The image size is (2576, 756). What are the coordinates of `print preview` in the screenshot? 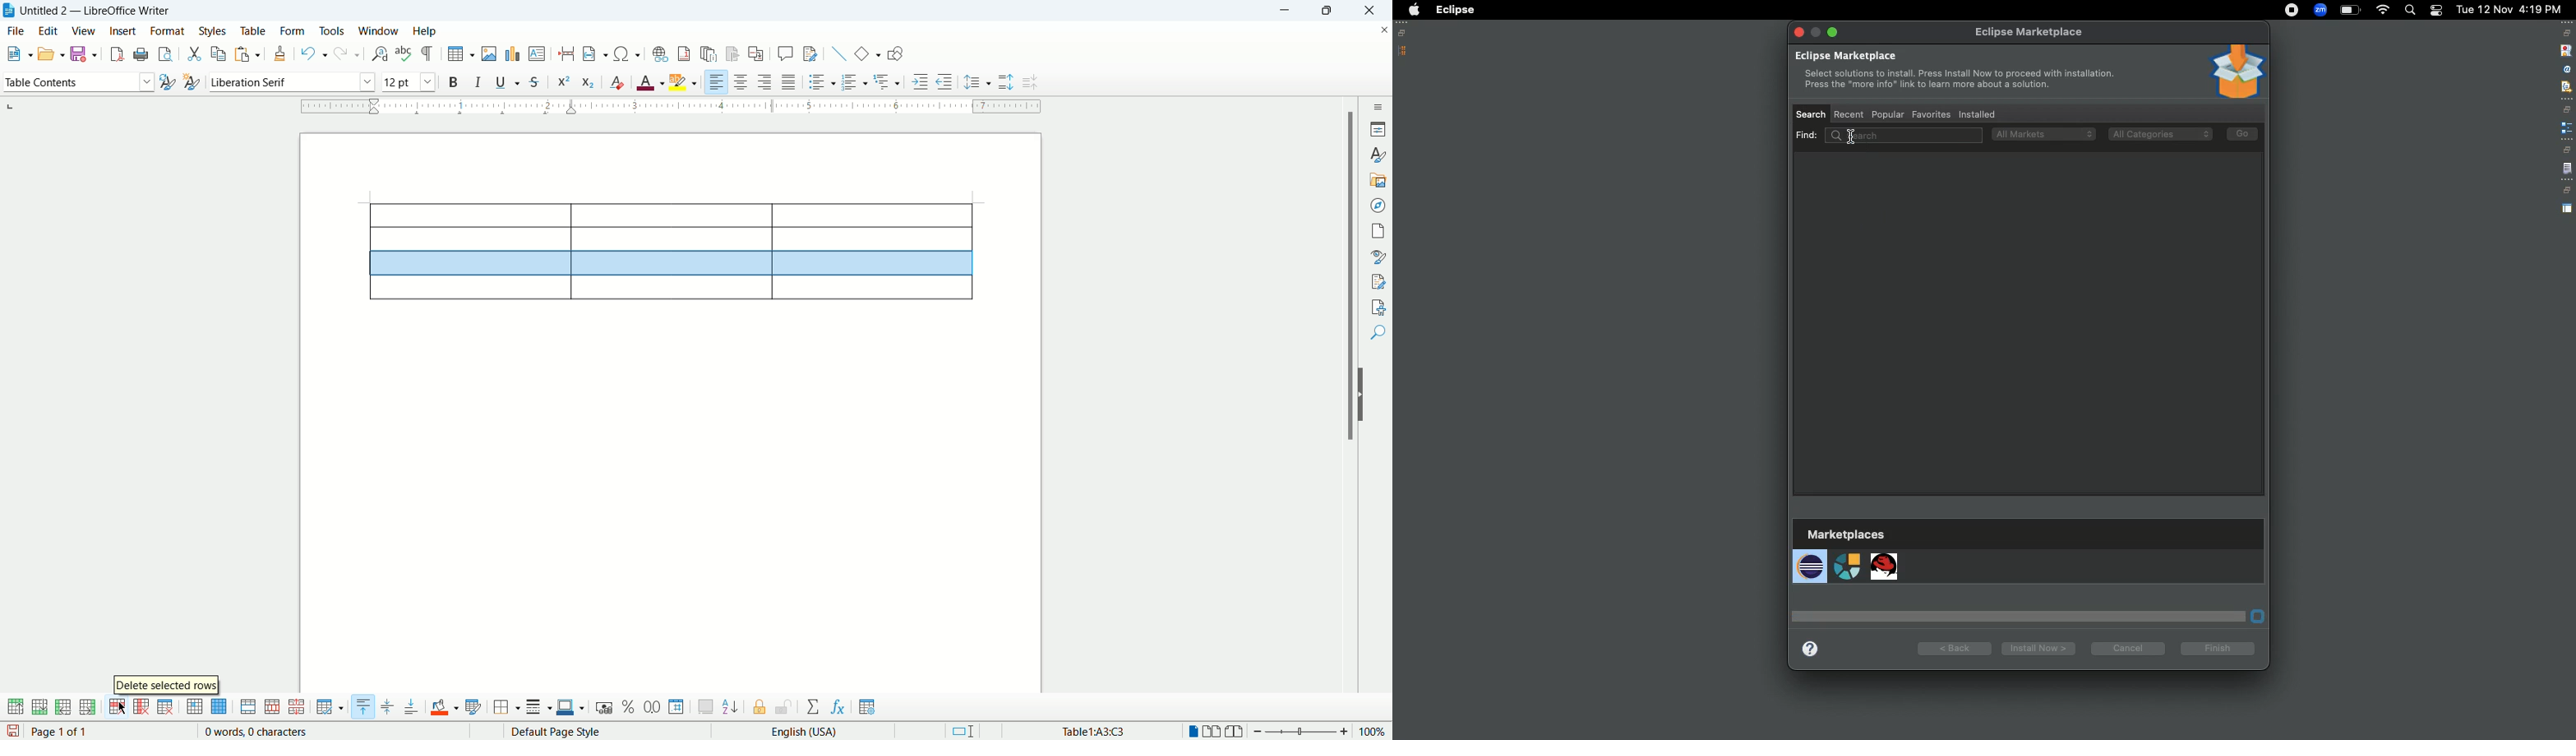 It's located at (165, 55).